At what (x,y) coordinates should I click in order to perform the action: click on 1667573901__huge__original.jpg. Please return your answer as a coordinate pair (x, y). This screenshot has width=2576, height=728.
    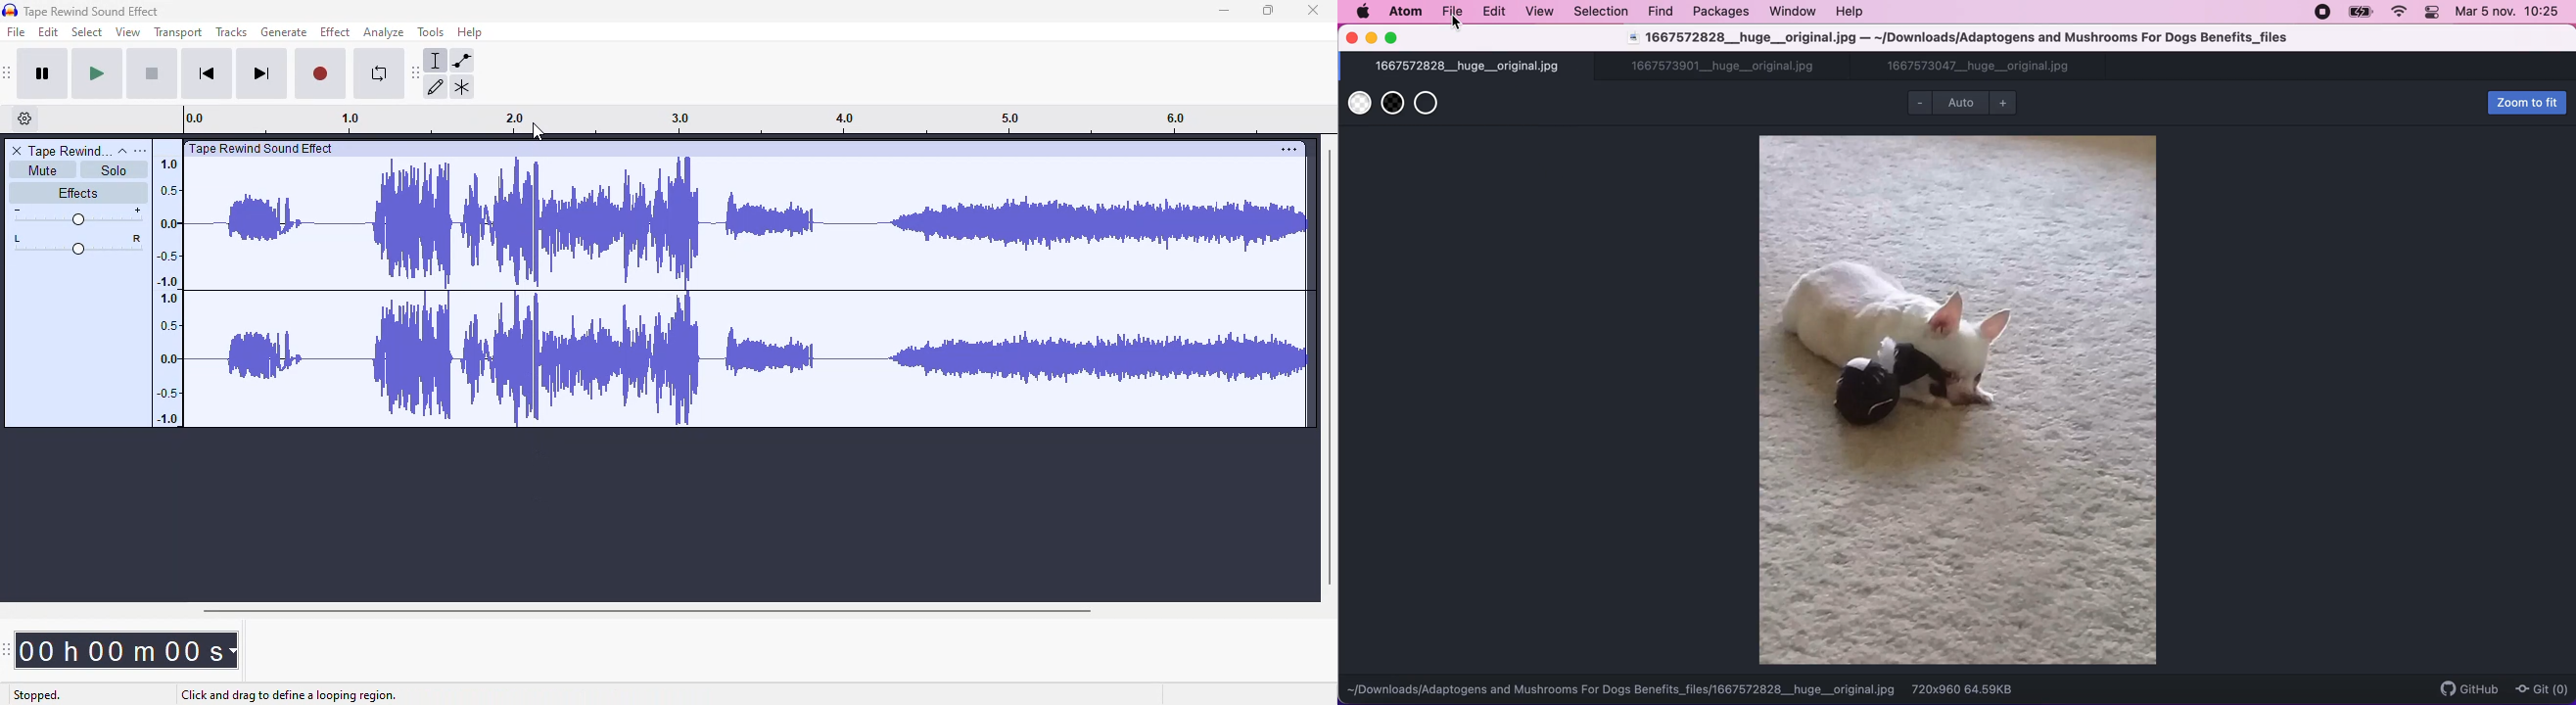
    Looking at the image, I should click on (1727, 68).